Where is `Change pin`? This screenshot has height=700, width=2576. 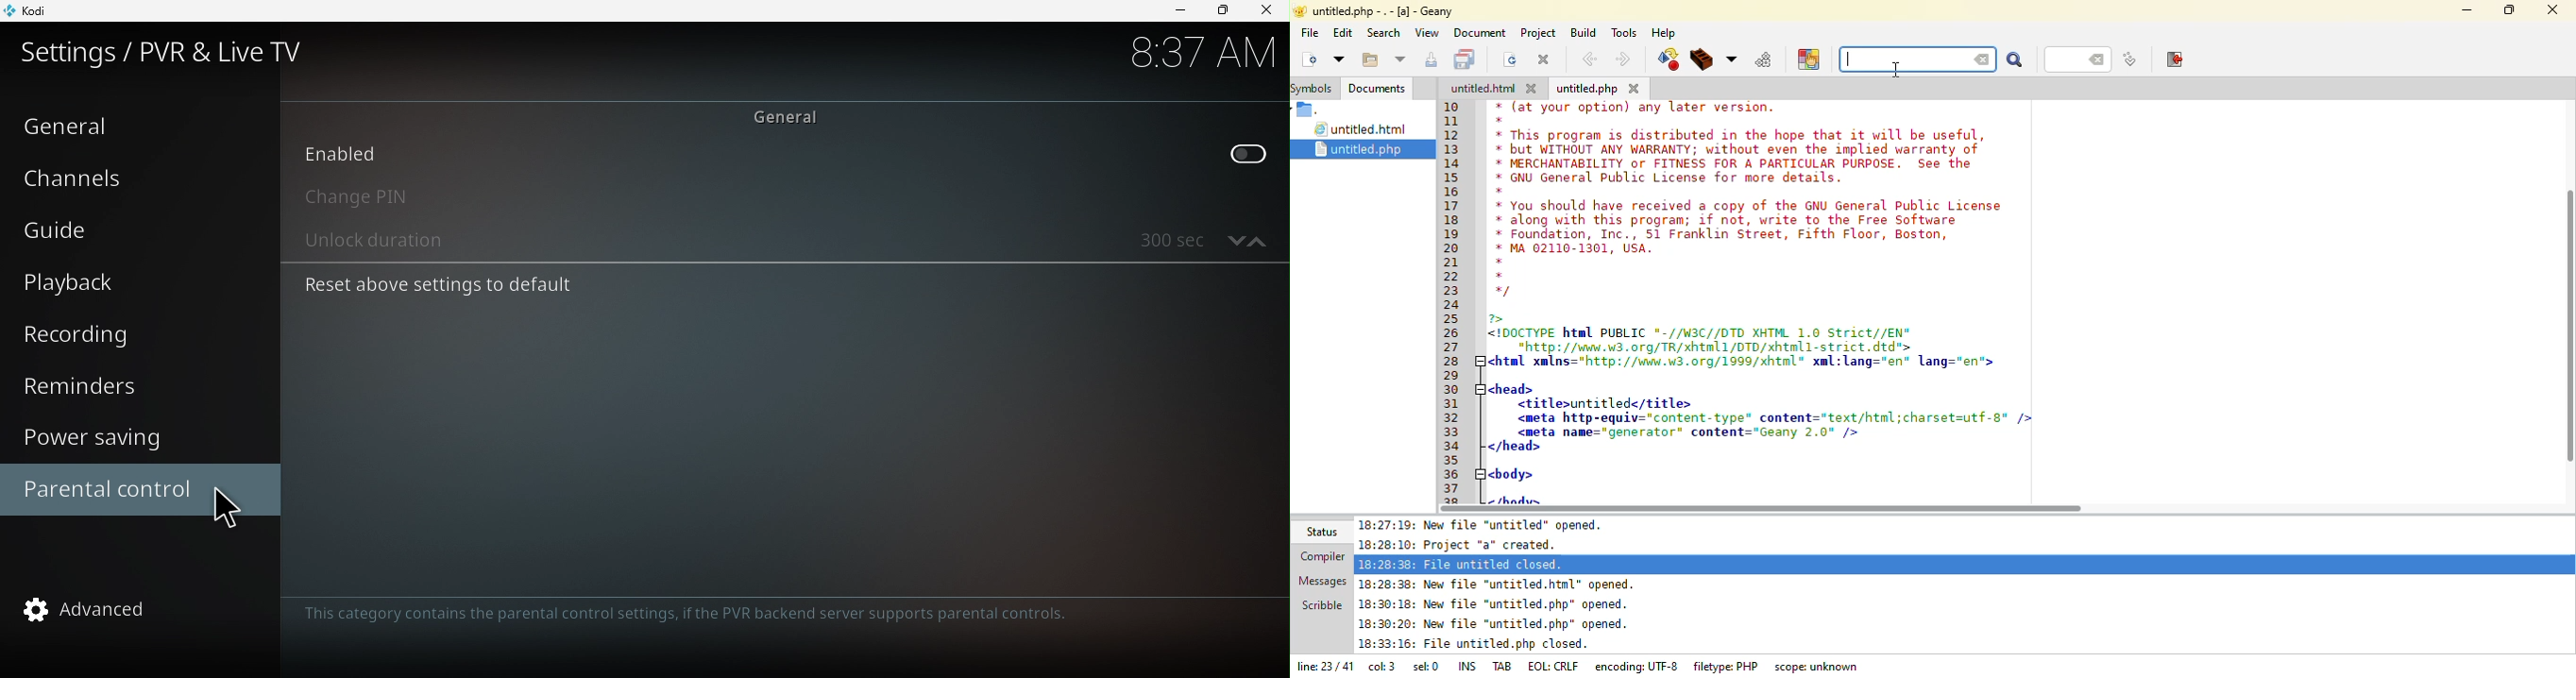 Change pin is located at coordinates (782, 199).